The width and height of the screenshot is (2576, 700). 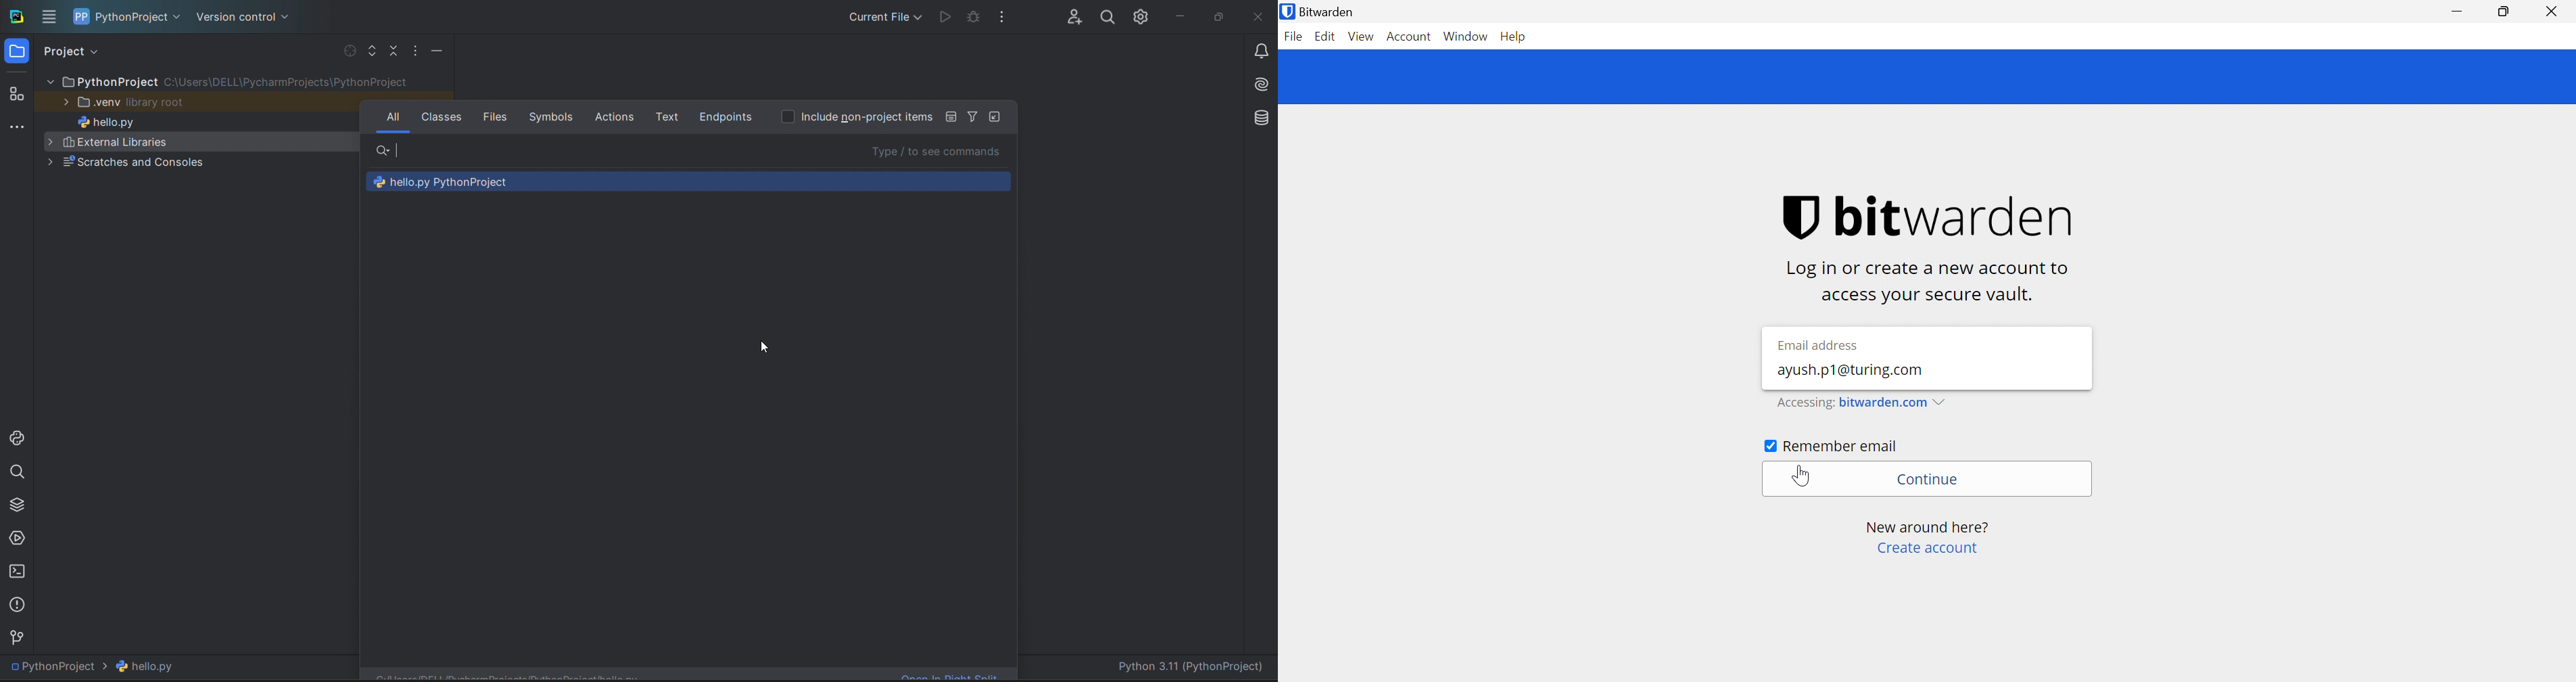 I want to click on run, so click(x=946, y=17).